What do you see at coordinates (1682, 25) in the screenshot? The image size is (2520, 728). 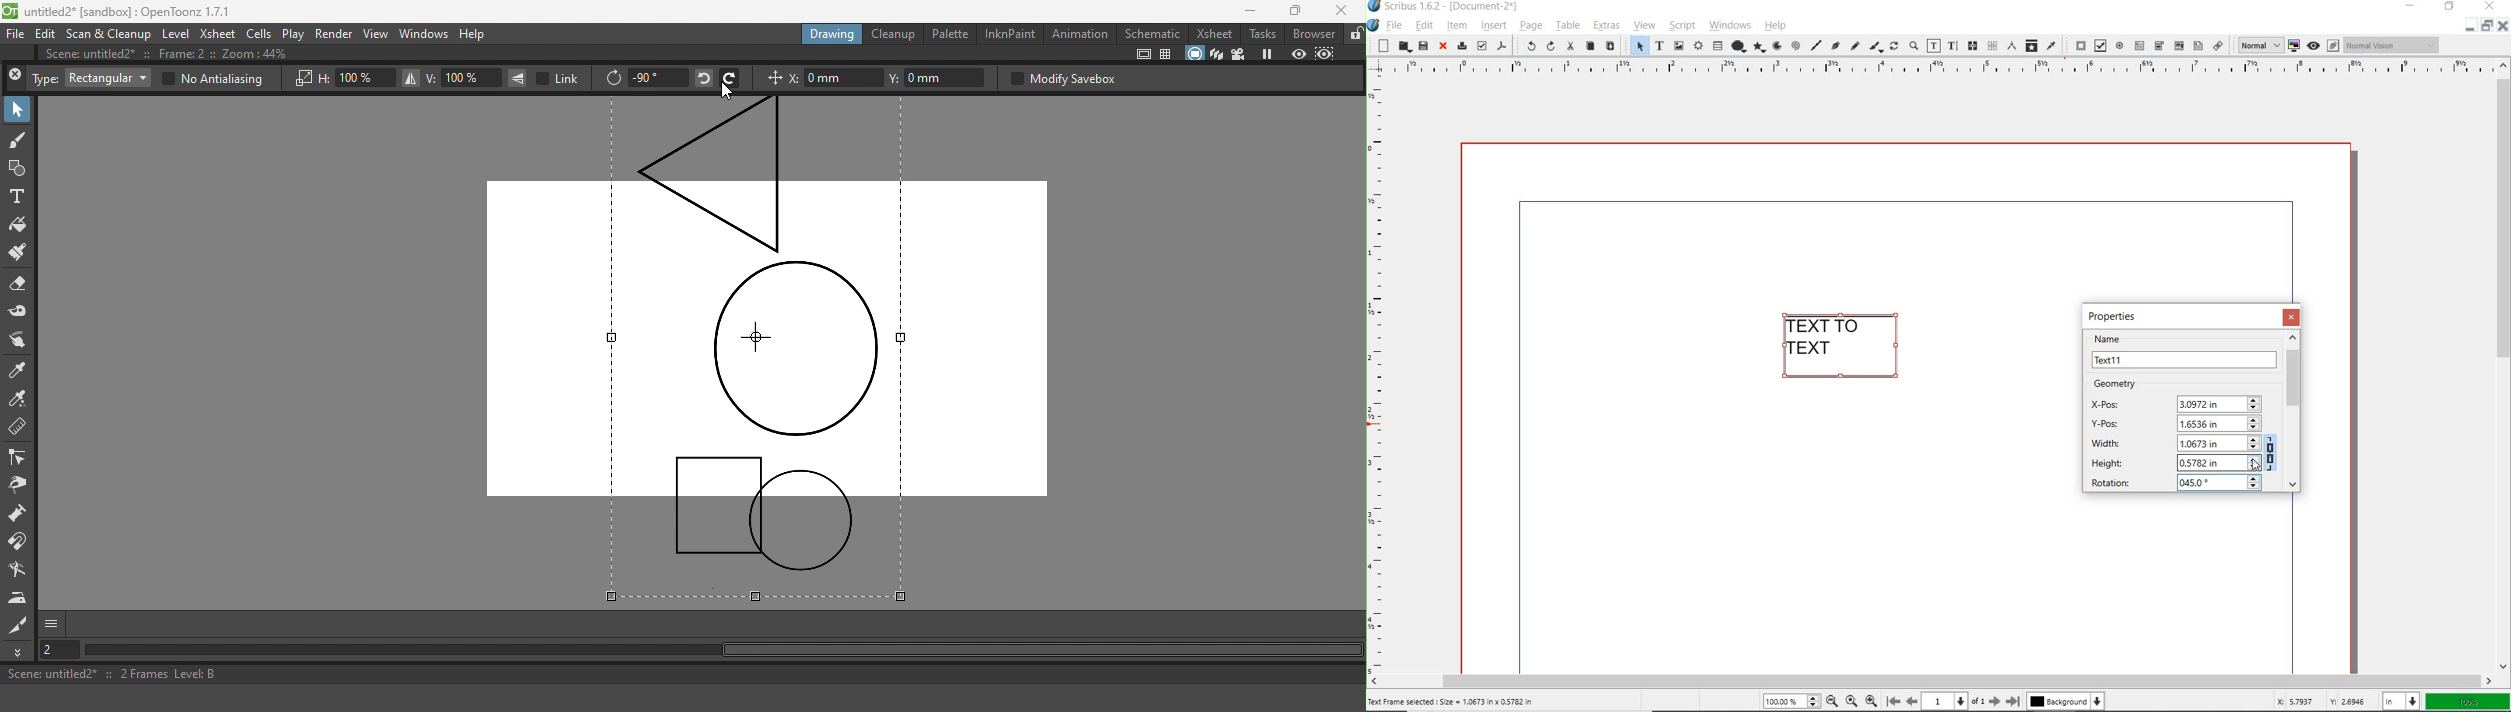 I see `script` at bounding box center [1682, 25].